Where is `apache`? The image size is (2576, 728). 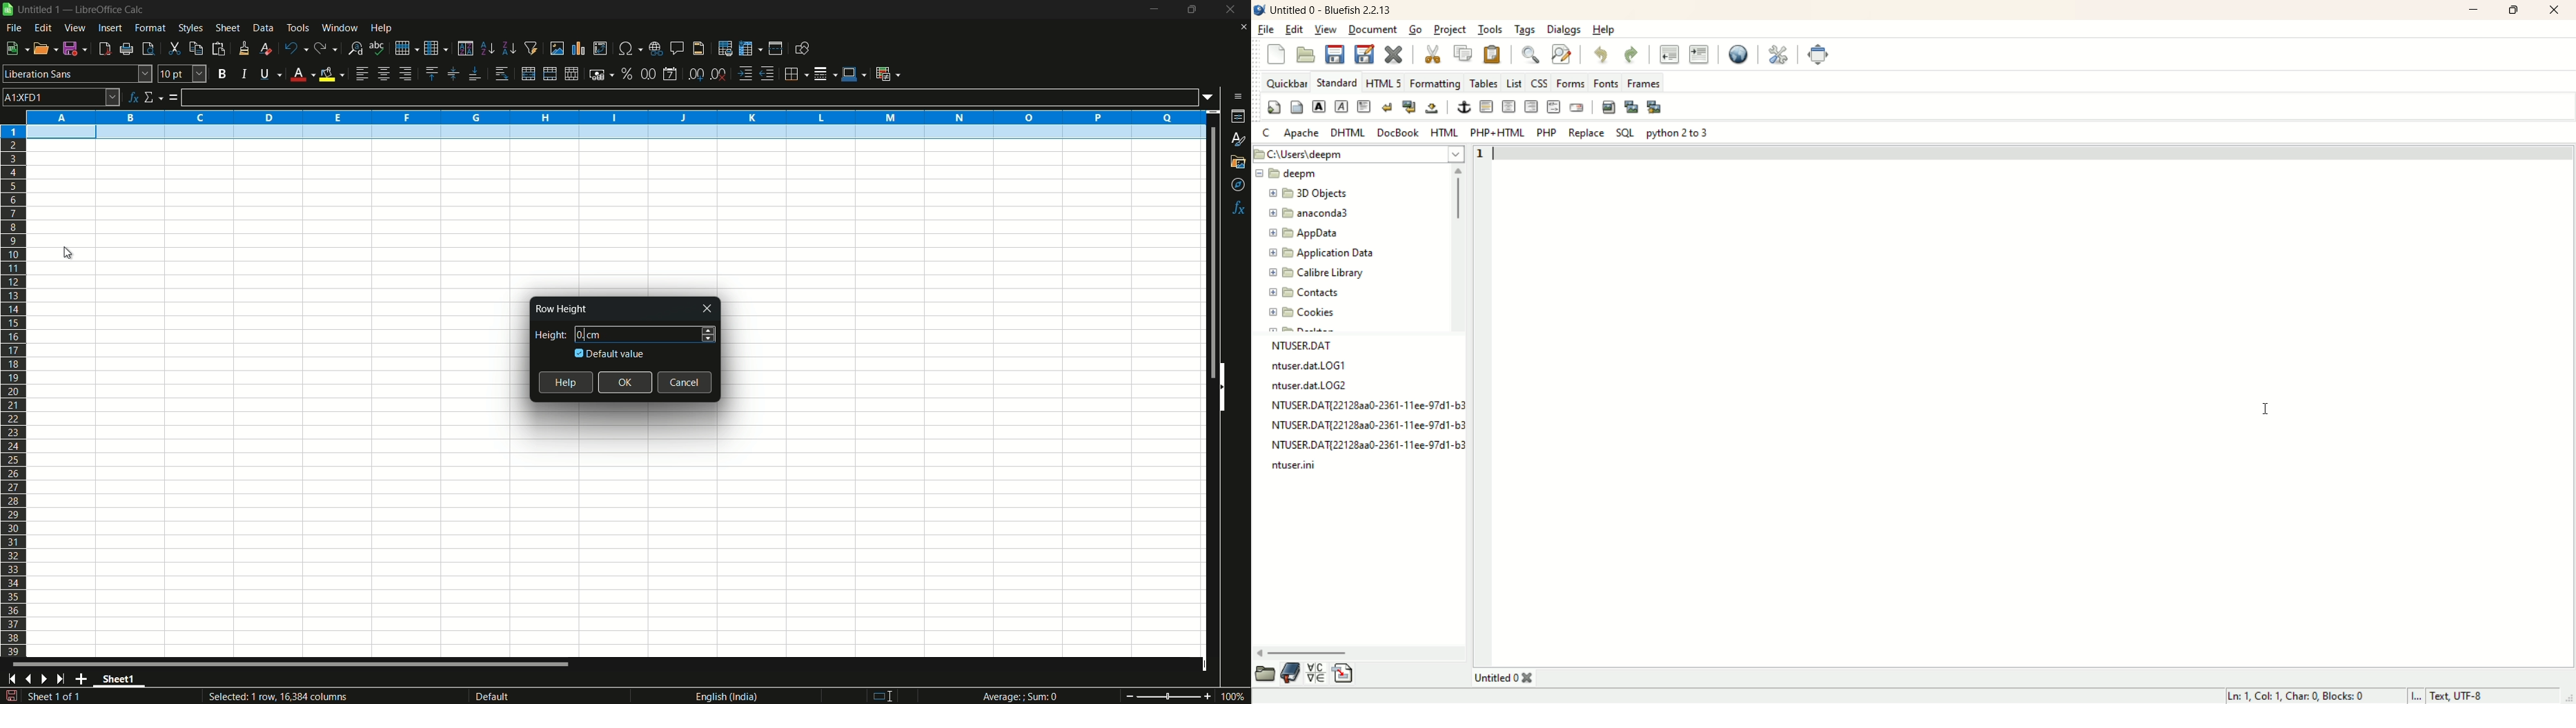 apache is located at coordinates (1304, 133).